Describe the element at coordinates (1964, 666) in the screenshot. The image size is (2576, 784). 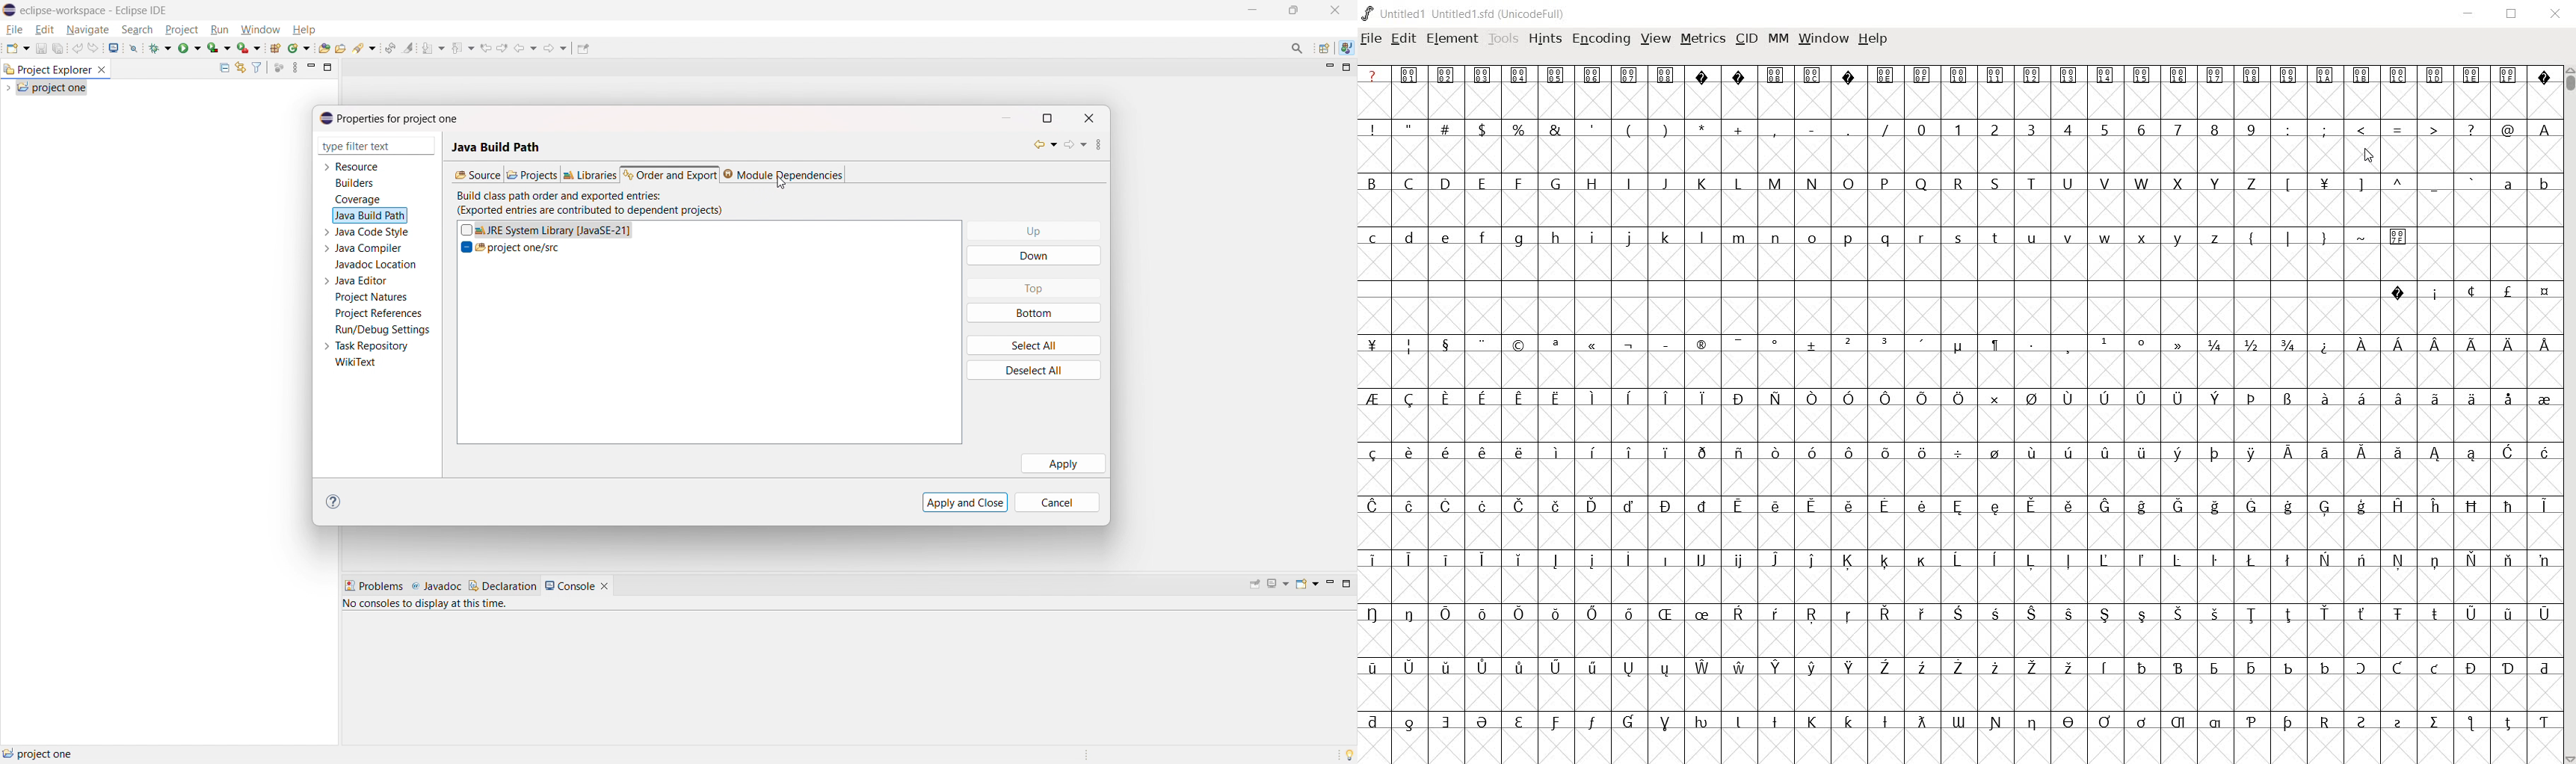
I see `special letters` at that location.